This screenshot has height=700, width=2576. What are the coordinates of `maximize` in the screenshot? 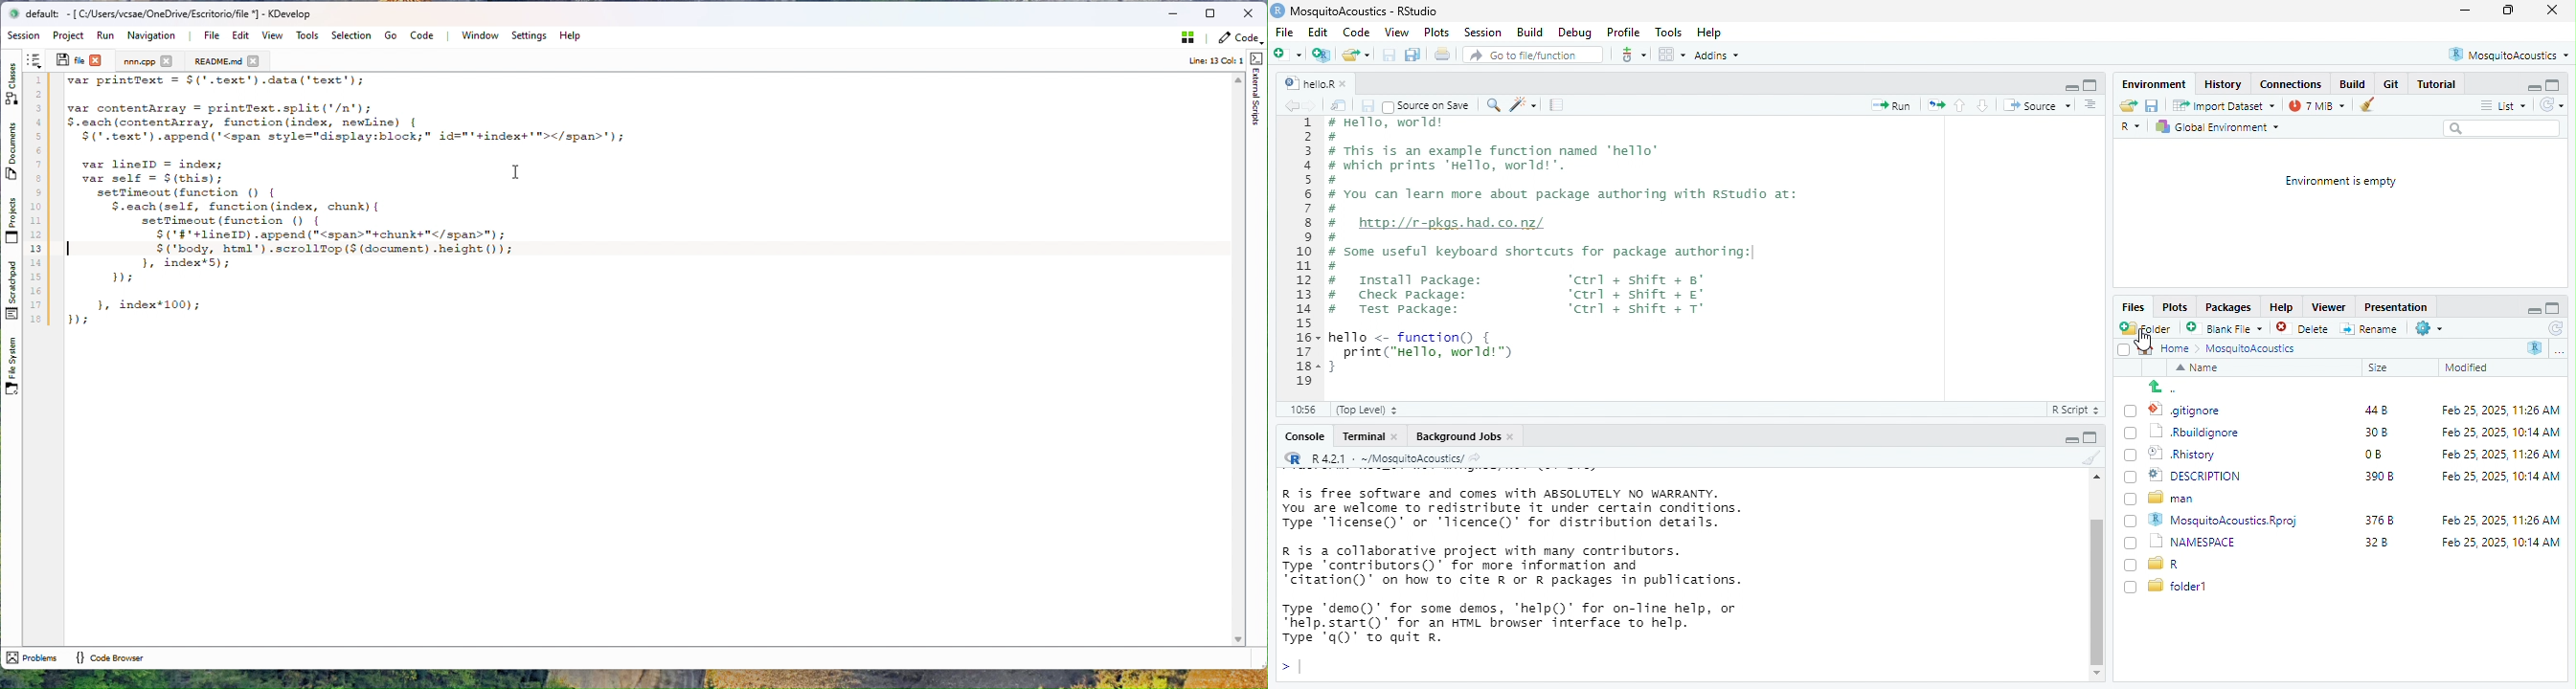 It's located at (2509, 11).